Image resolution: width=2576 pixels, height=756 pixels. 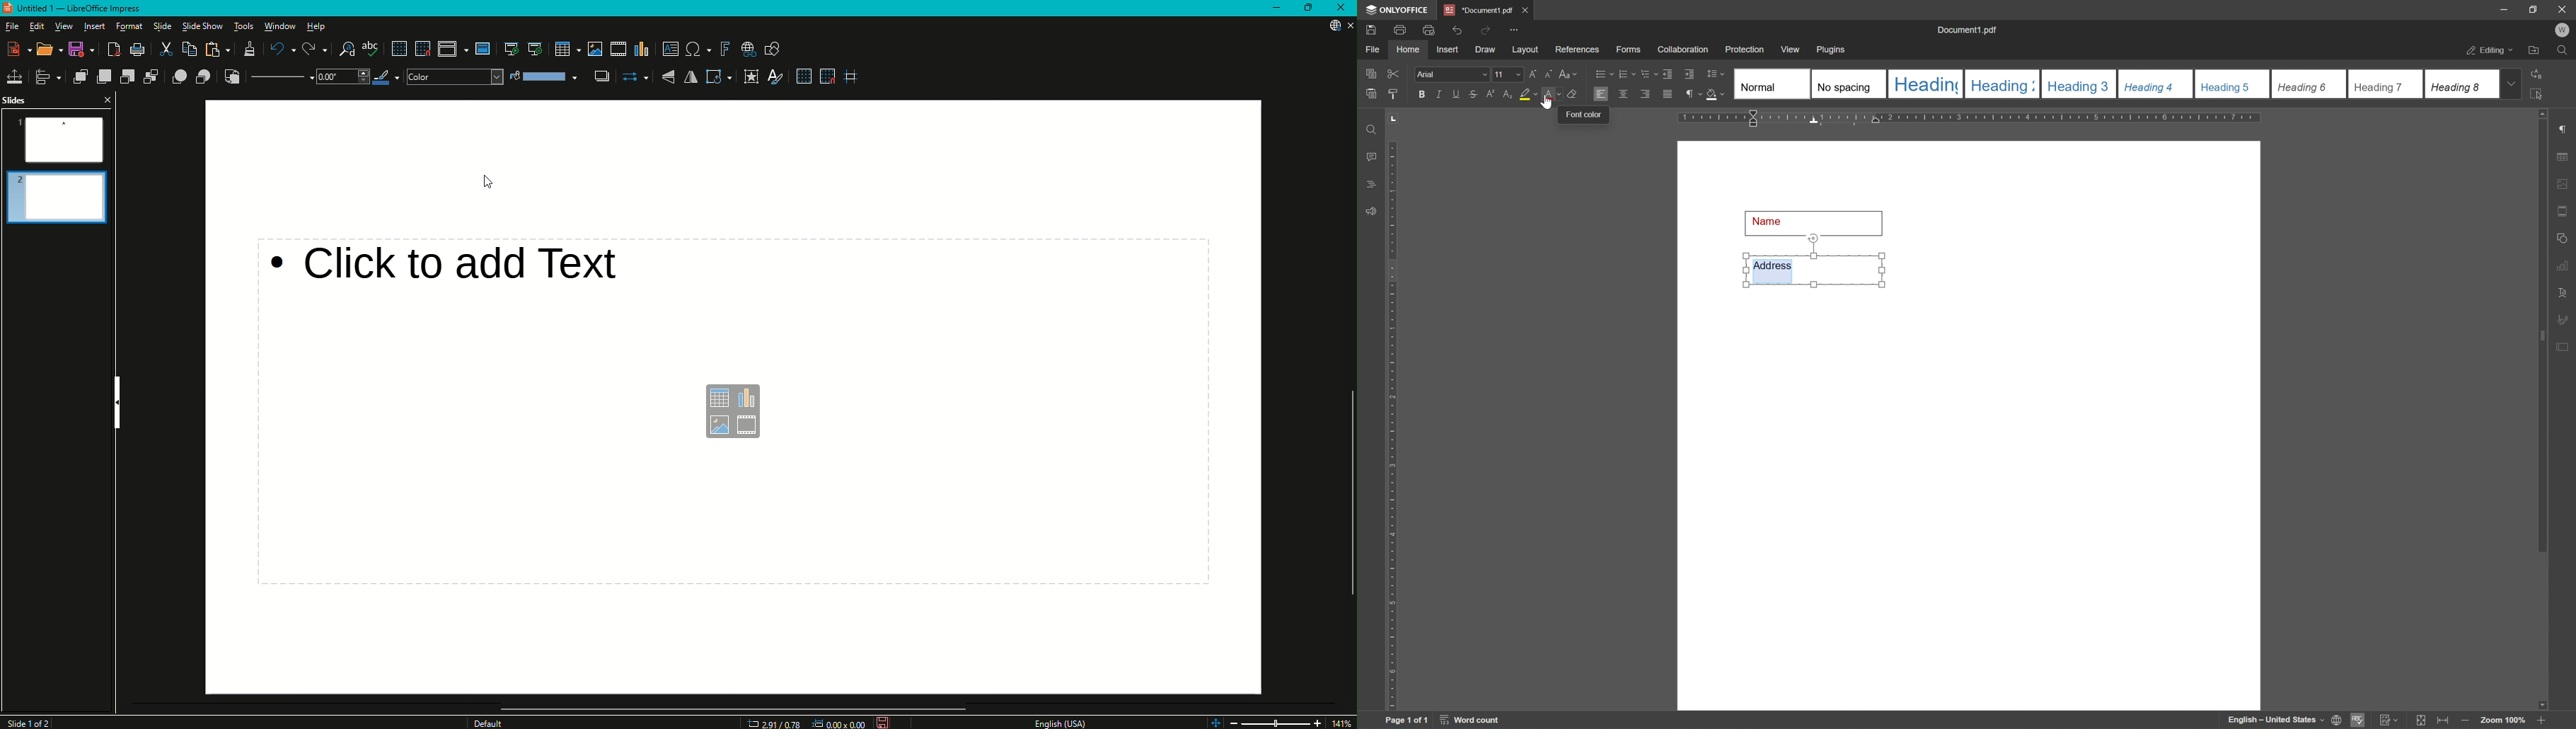 I want to click on Scroll, so click(x=731, y=706).